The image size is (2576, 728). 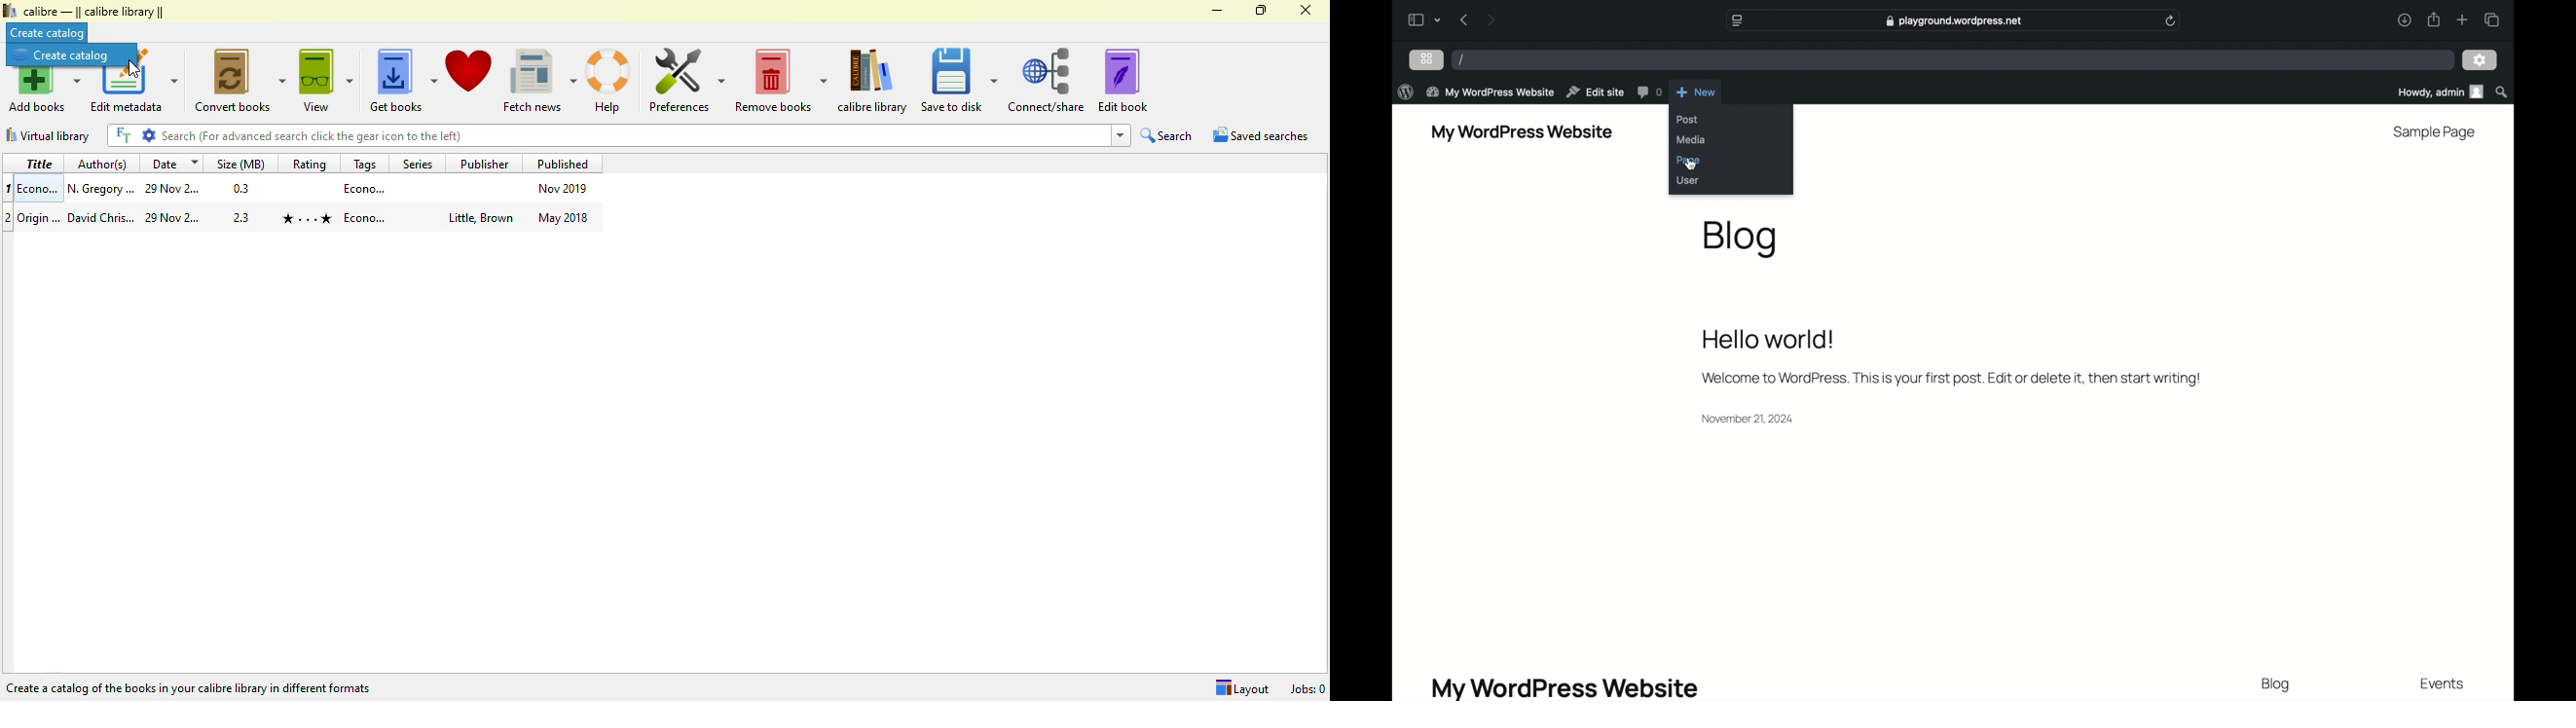 I want to click on author(s), so click(x=101, y=165).